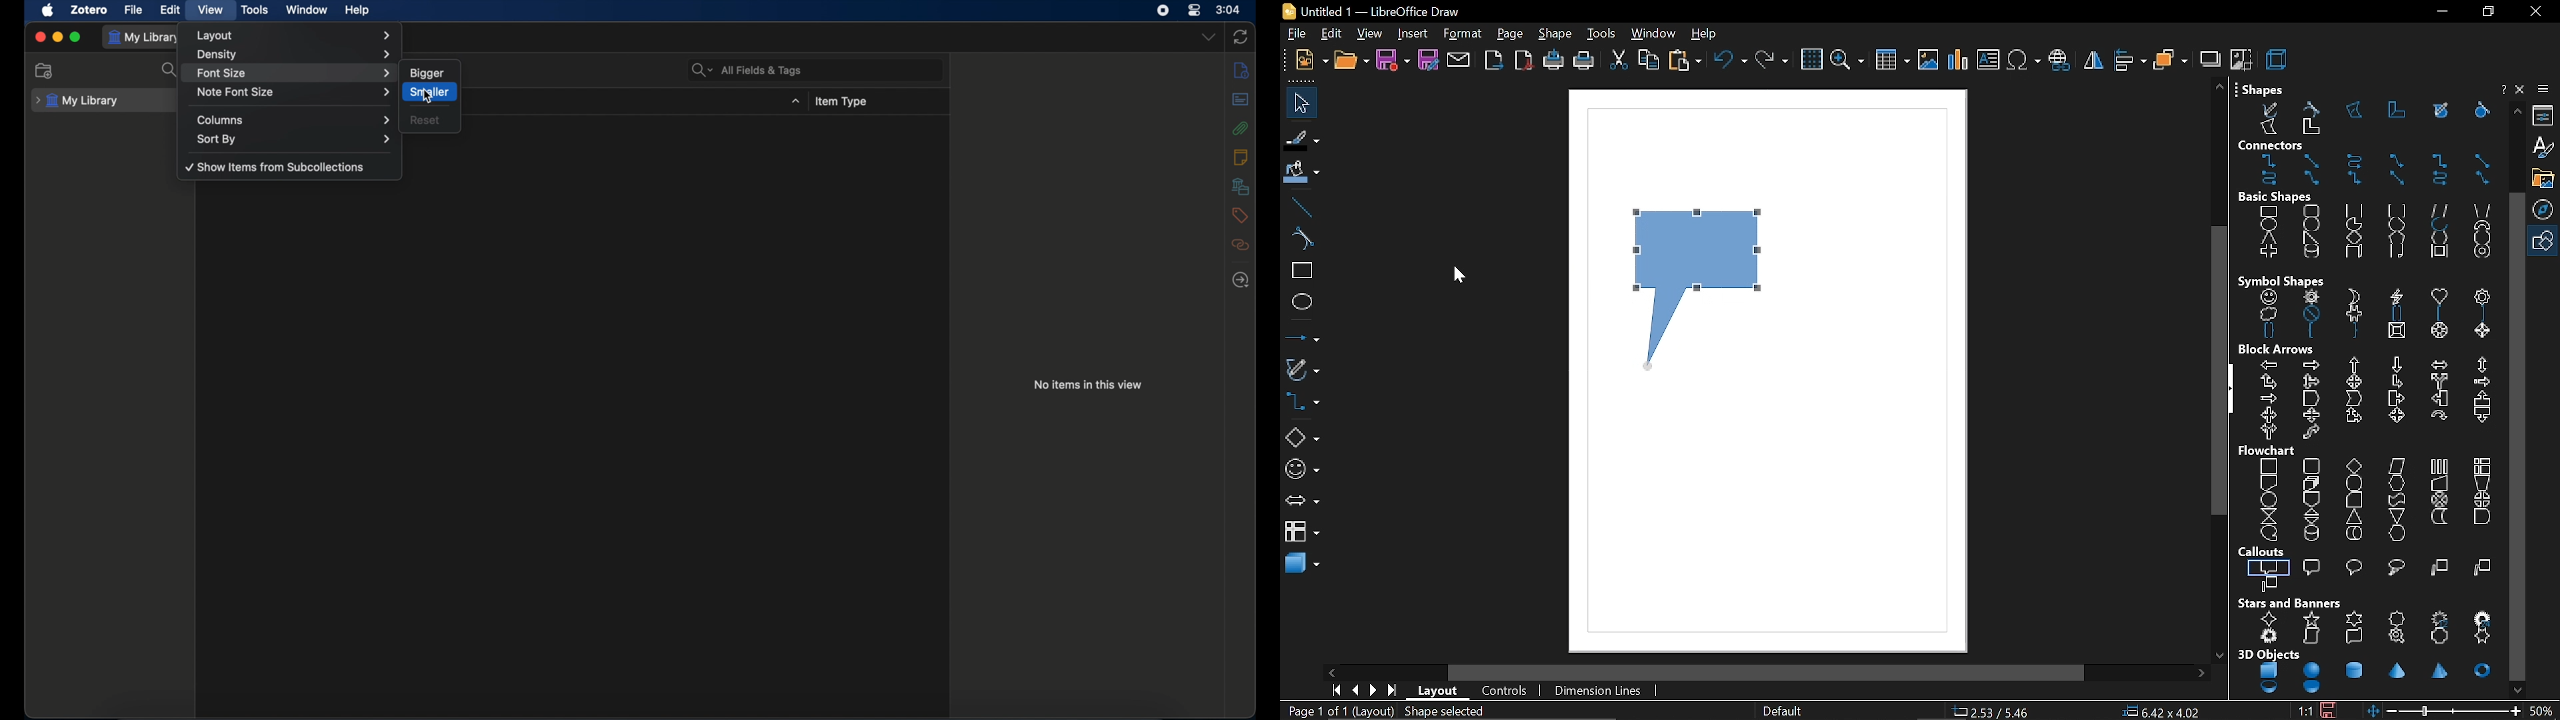 The width and height of the screenshot is (2576, 728). I want to click on styles, so click(2545, 149).